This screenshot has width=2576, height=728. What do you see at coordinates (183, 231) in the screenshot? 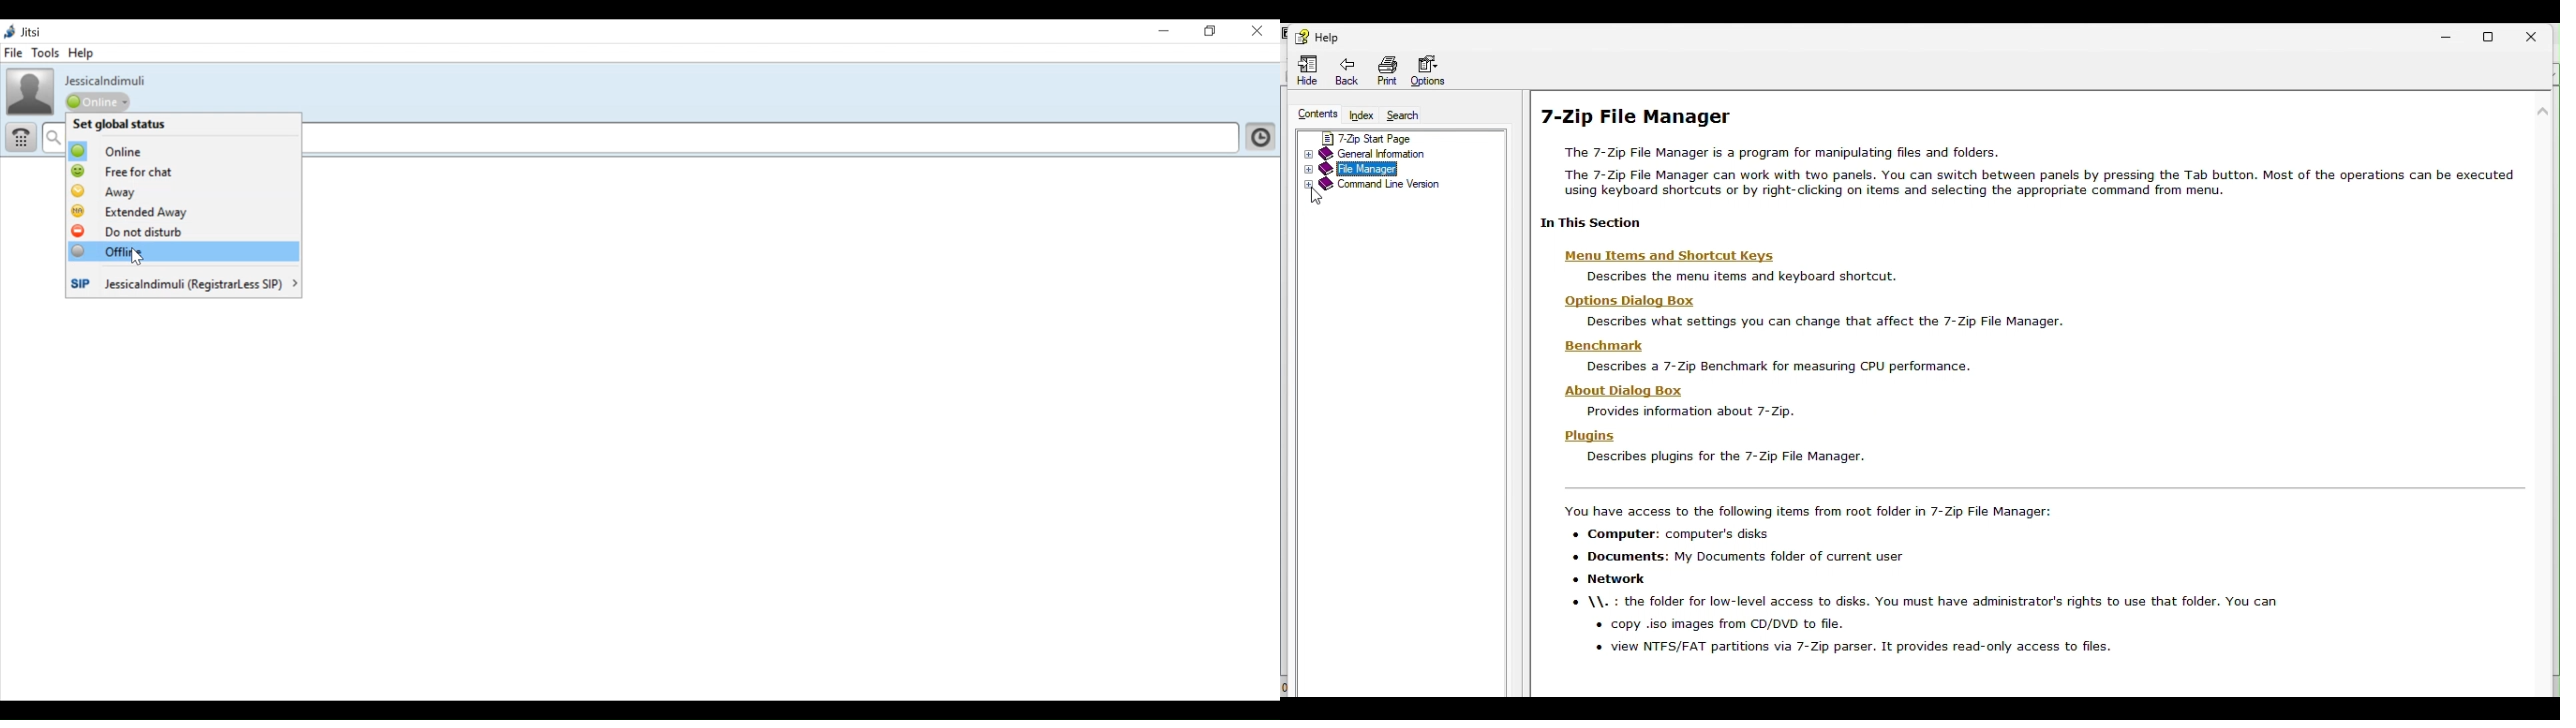
I see `Do not disturb` at bounding box center [183, 231].